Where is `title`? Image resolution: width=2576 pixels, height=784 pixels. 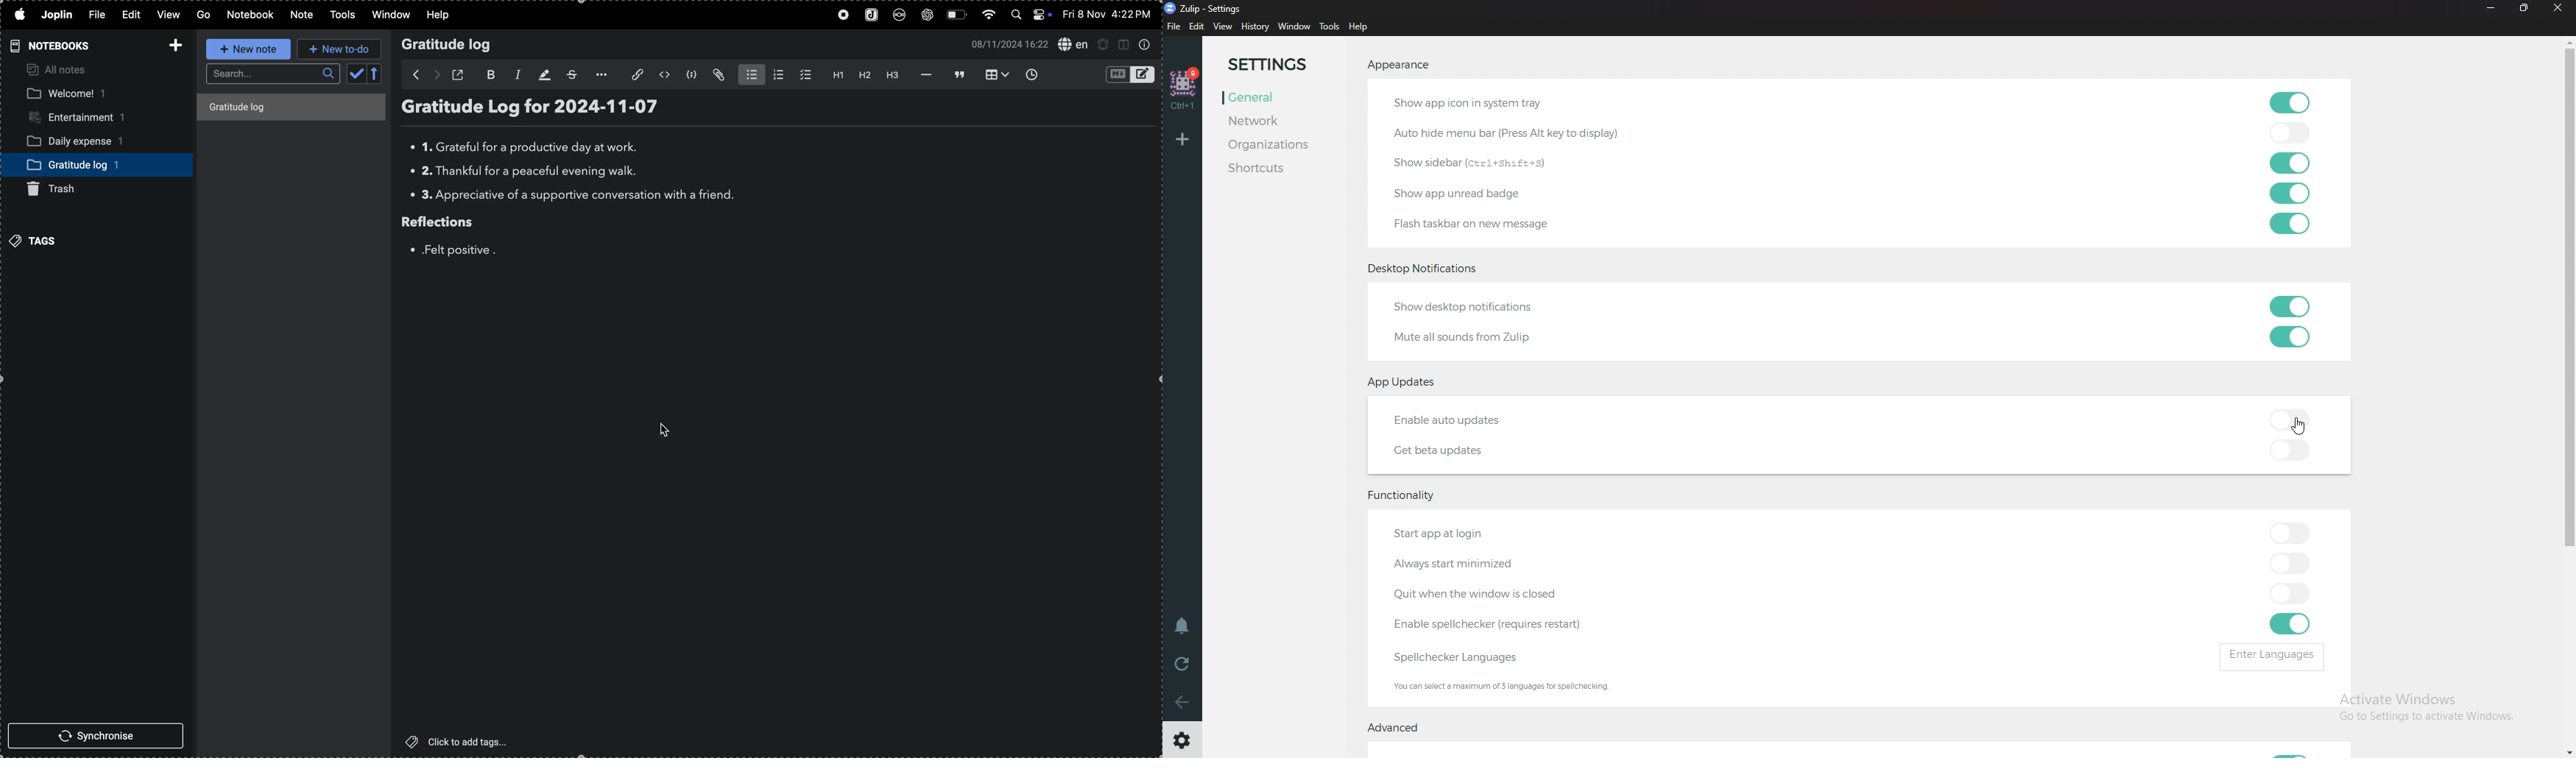 title is located at coordinates (469, 110).